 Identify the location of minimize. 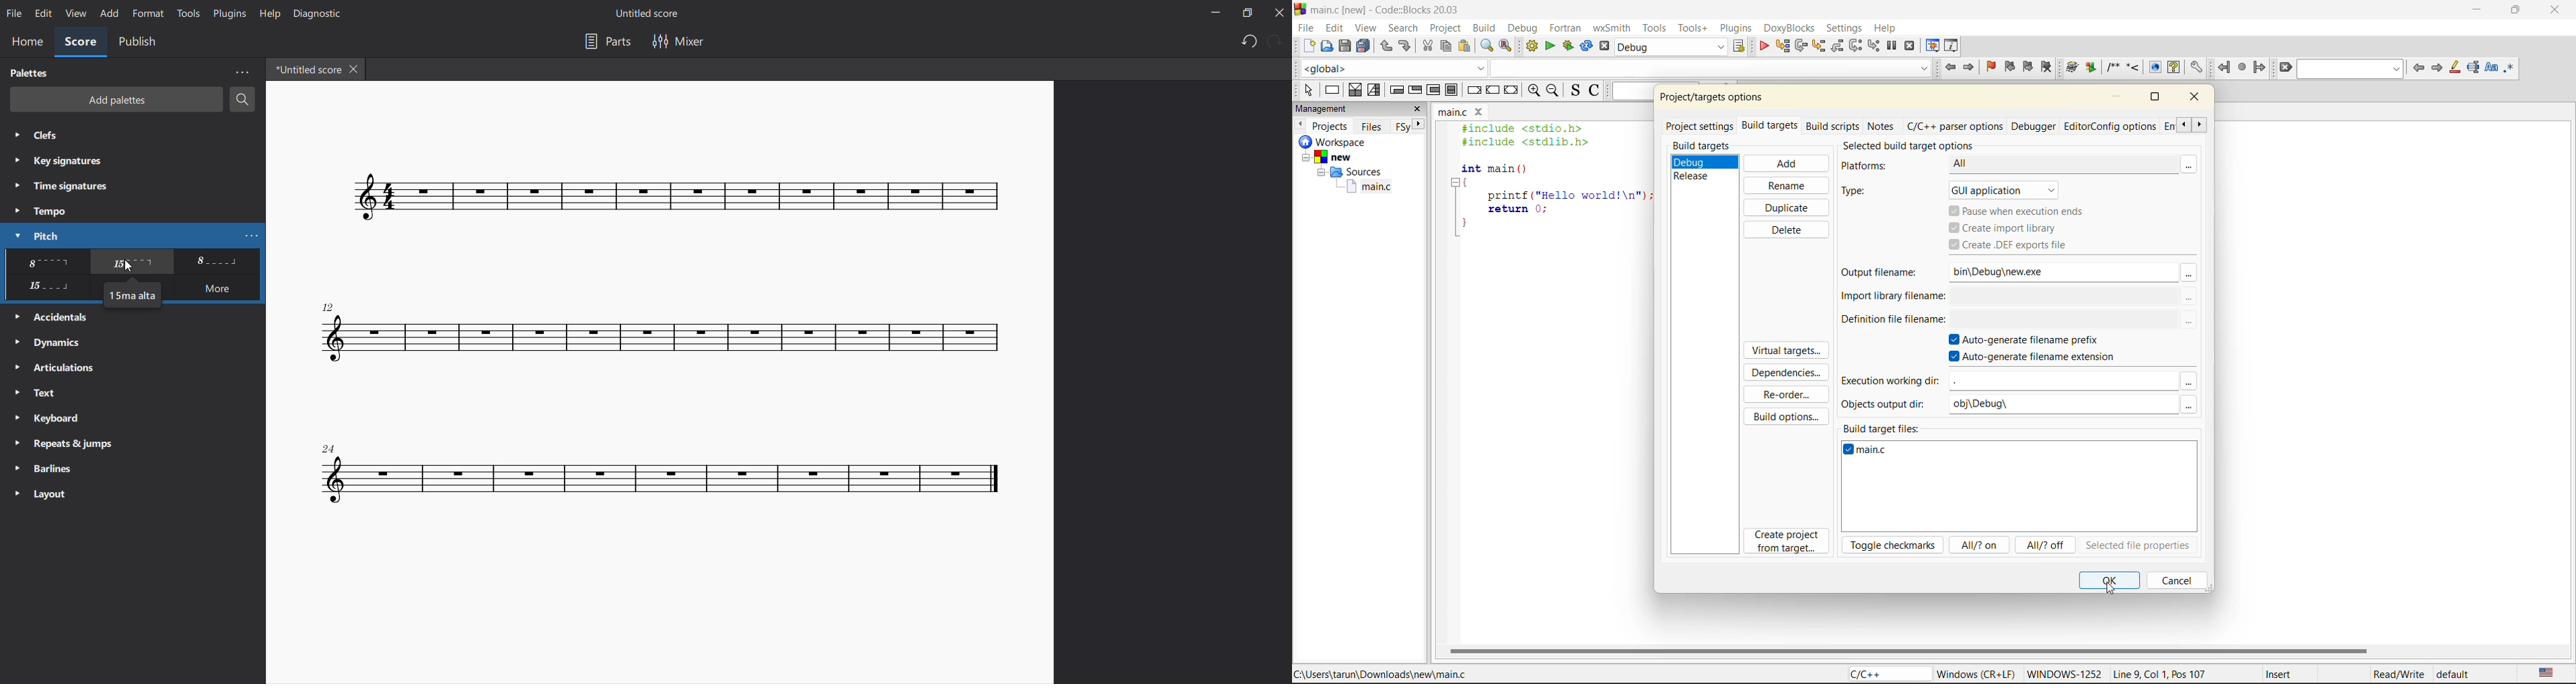
(2475, 11).